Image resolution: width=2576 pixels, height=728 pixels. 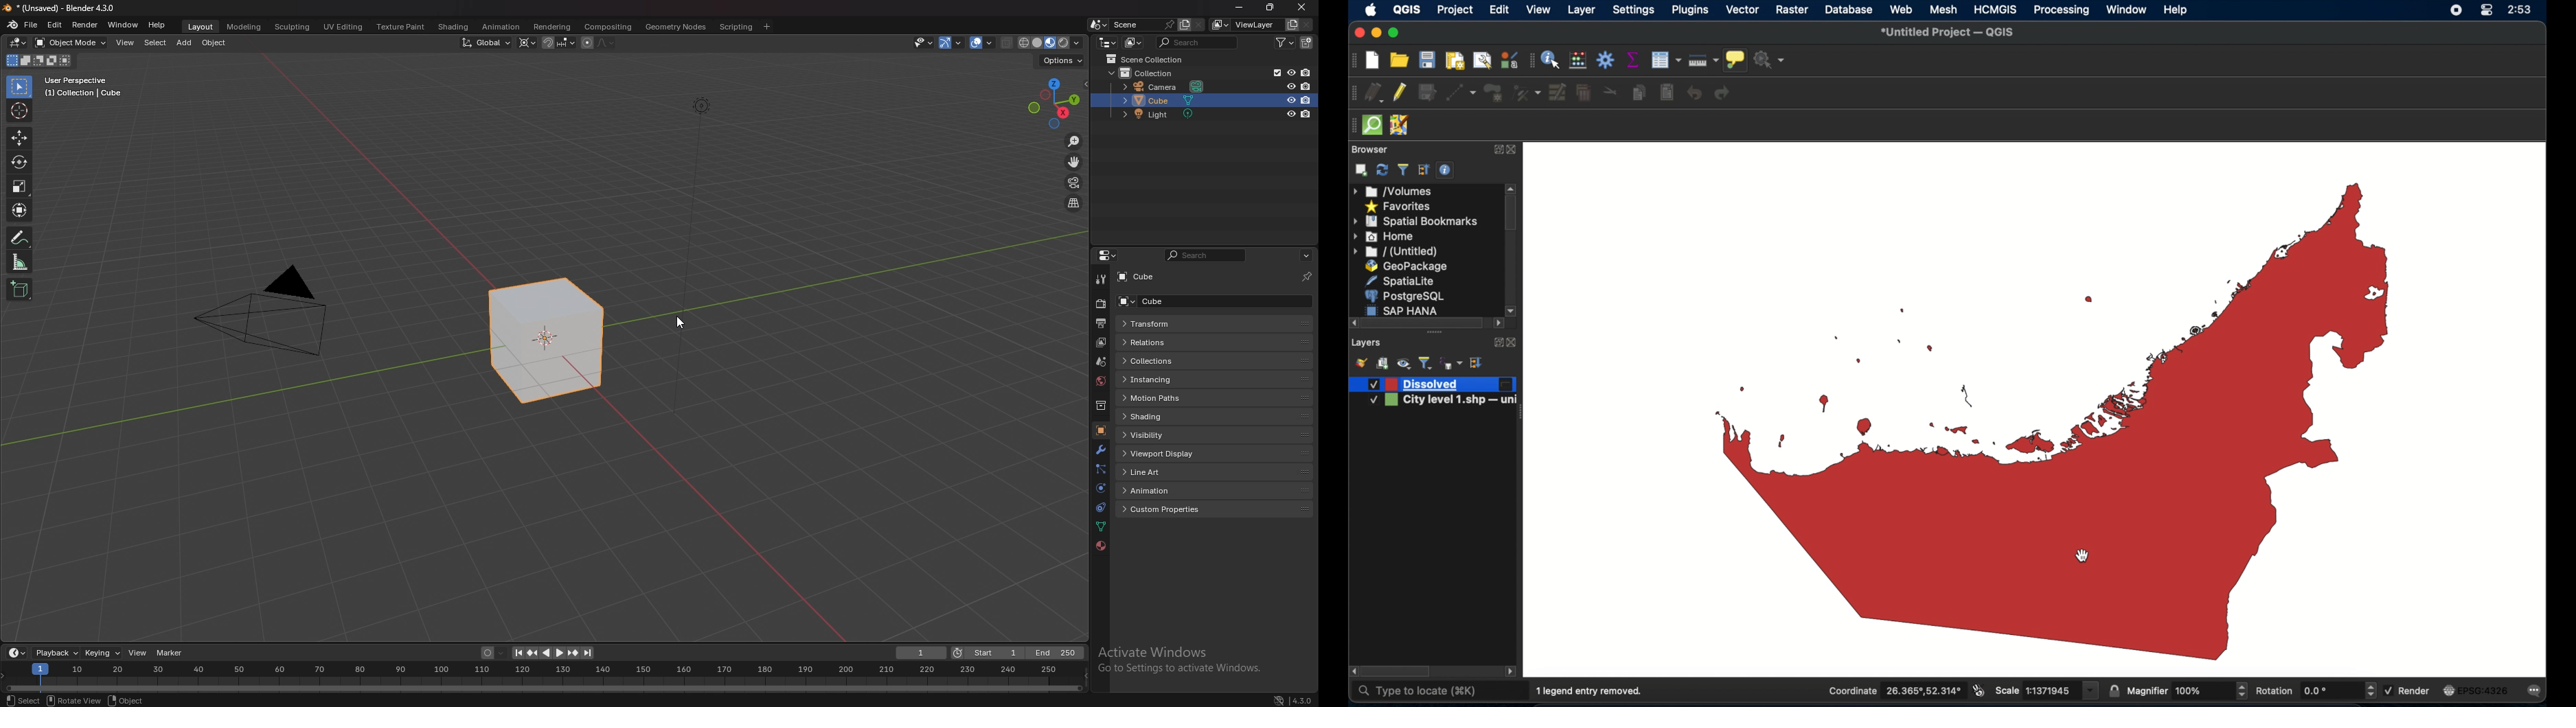 I want to click on tool, so click(x=1099, y=281).